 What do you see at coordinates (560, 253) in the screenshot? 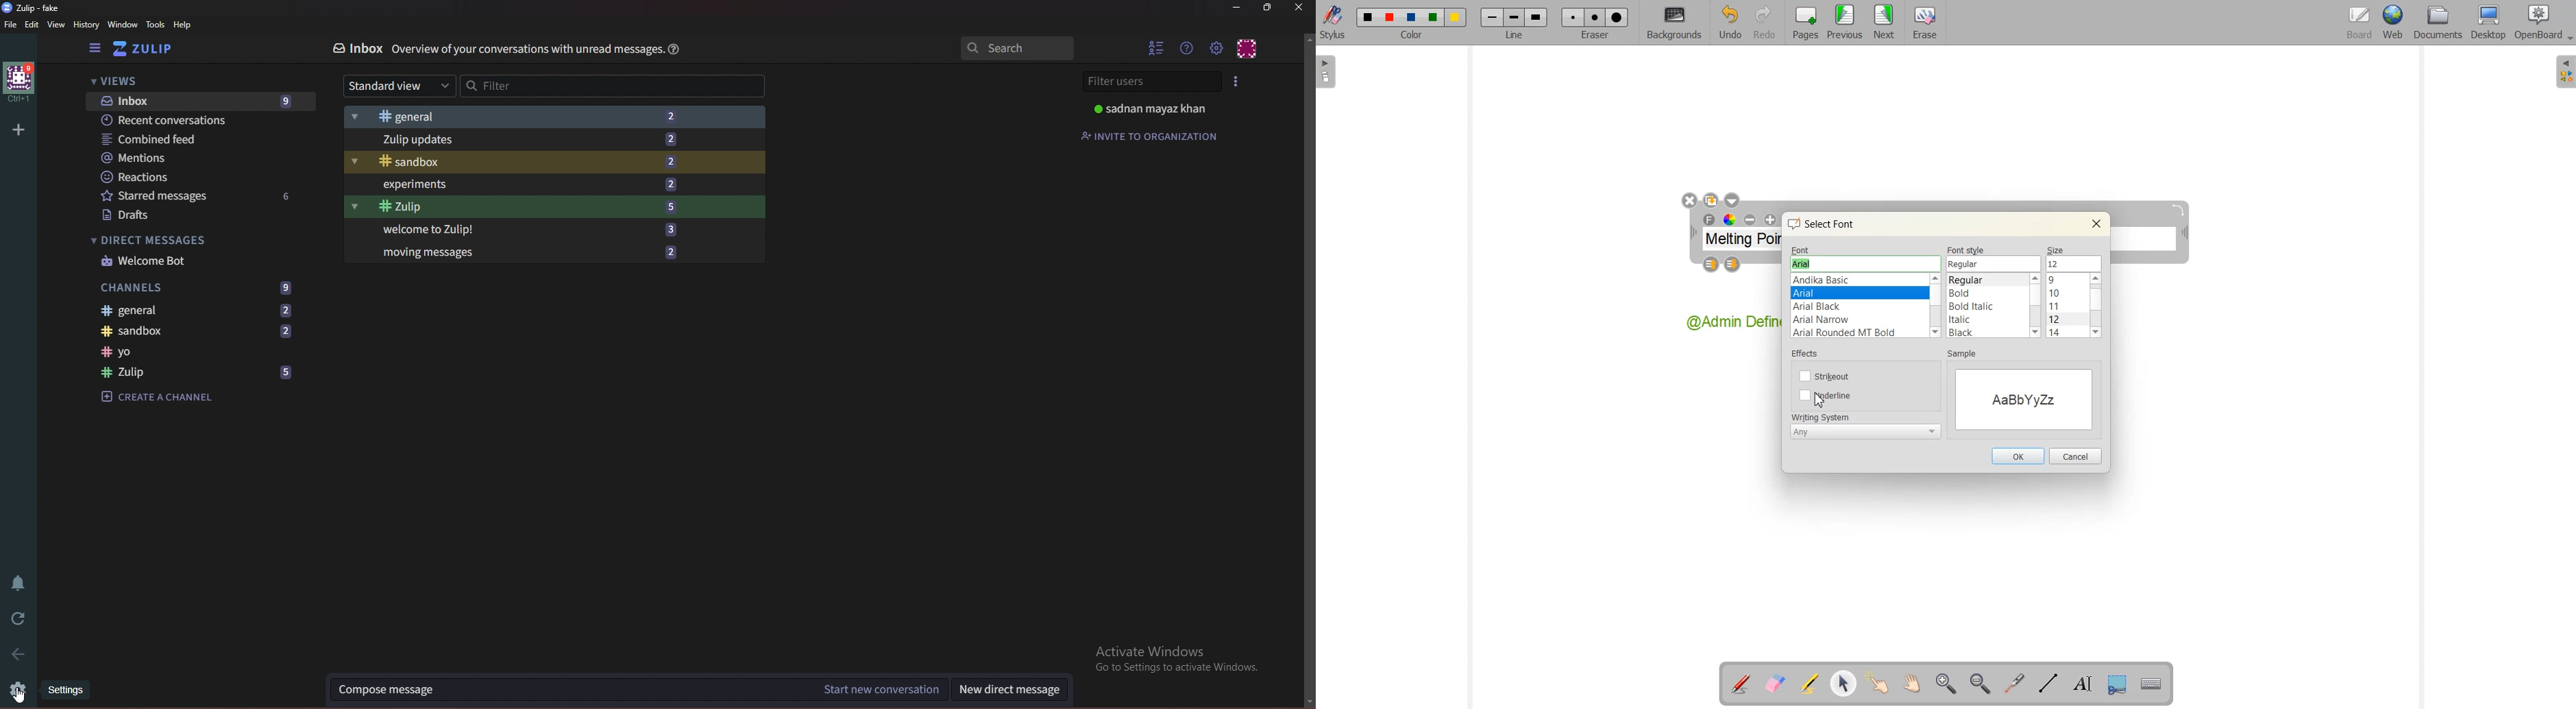
I see `Moving messages` at bounding box center [560, 253].